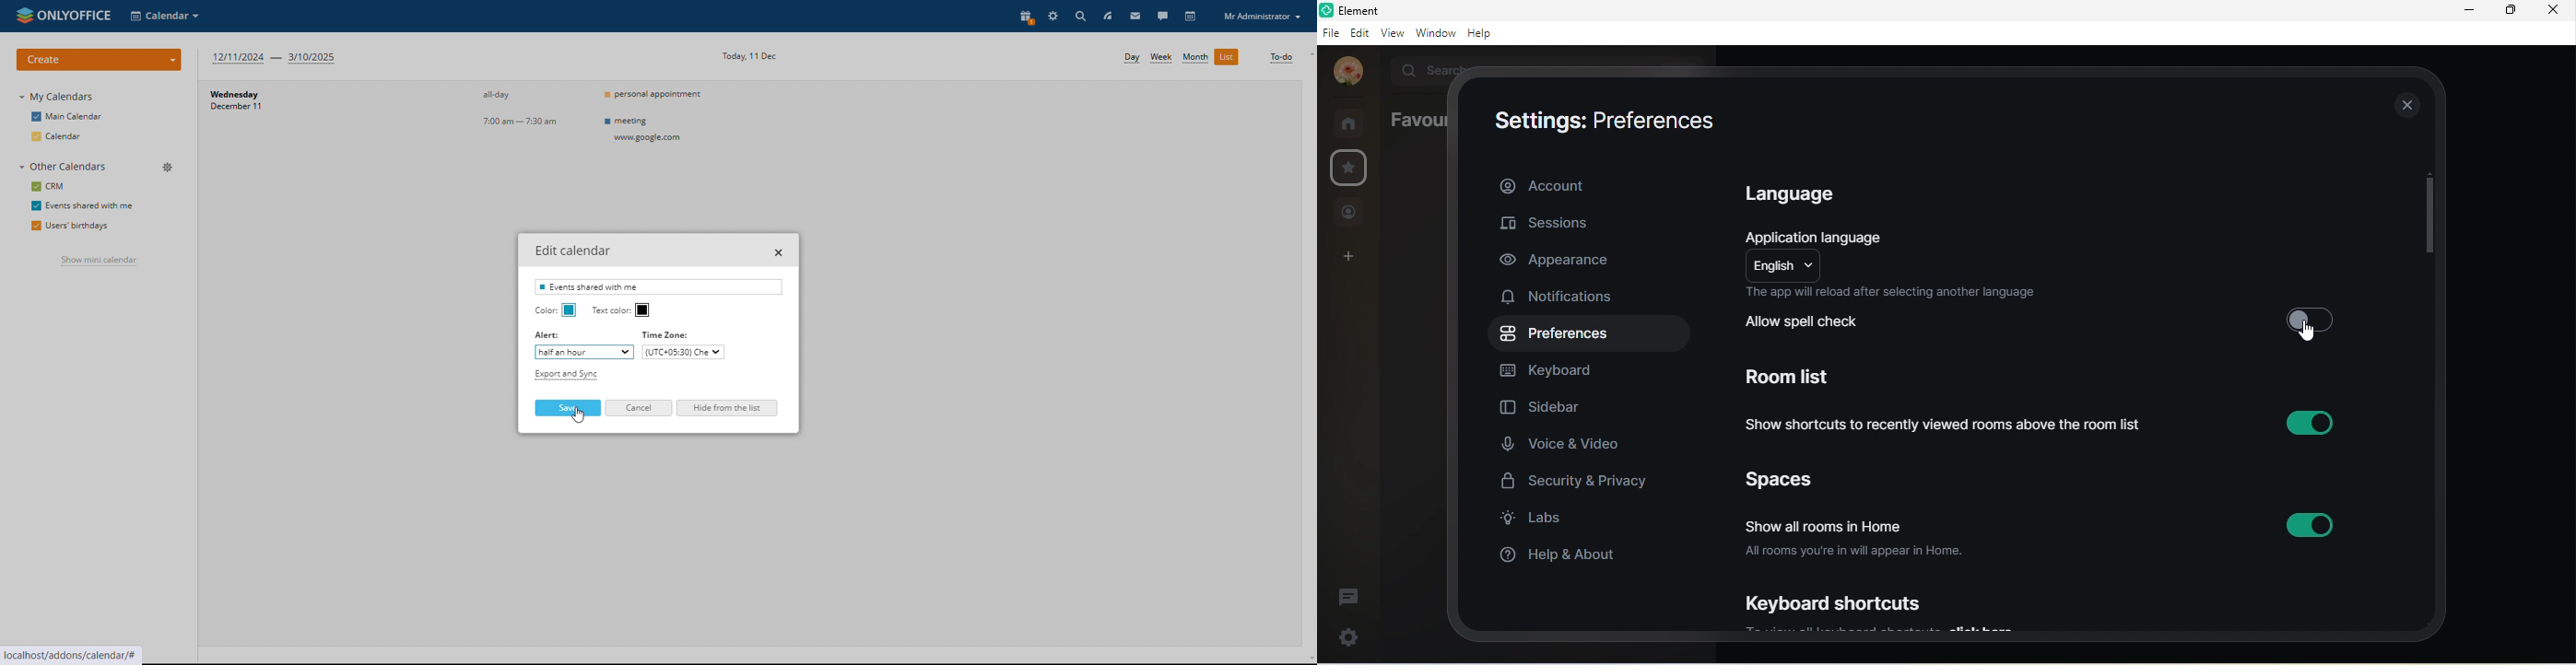 This screenshot has height=672, width=2576. Describe the element at coordinates (1349, 211) in the screenshot. I see `people` at that location.